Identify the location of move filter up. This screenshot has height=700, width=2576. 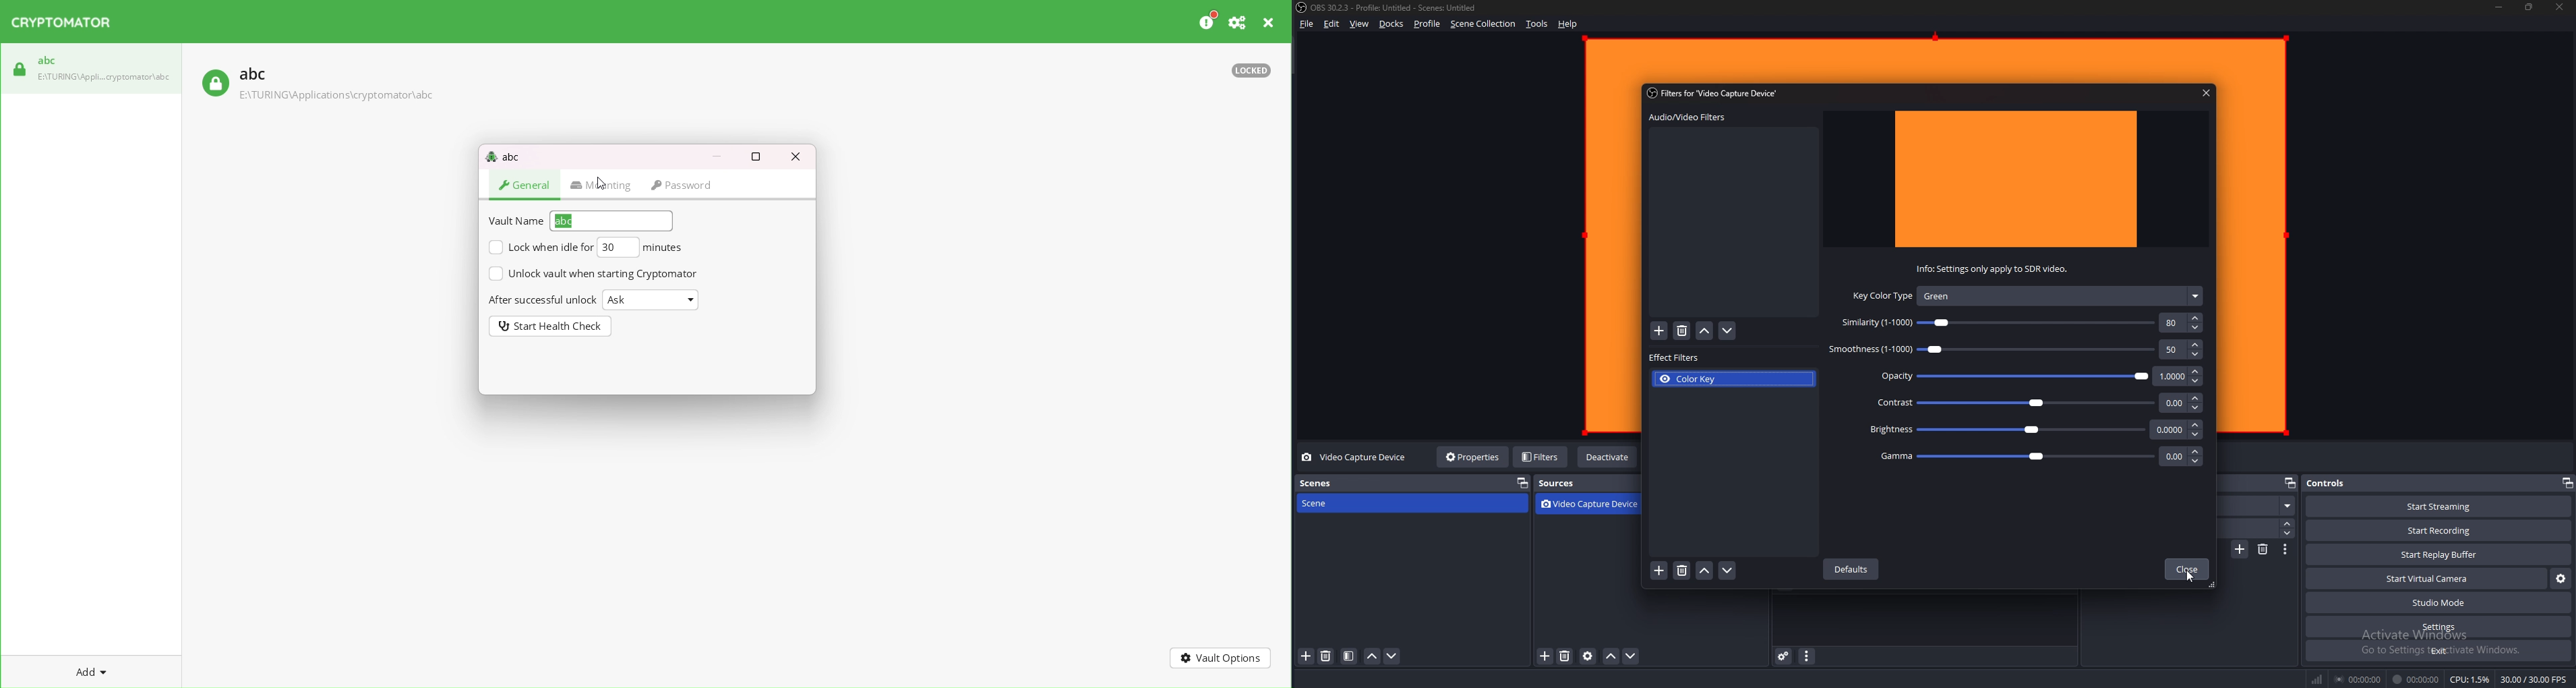
(1705, 332).